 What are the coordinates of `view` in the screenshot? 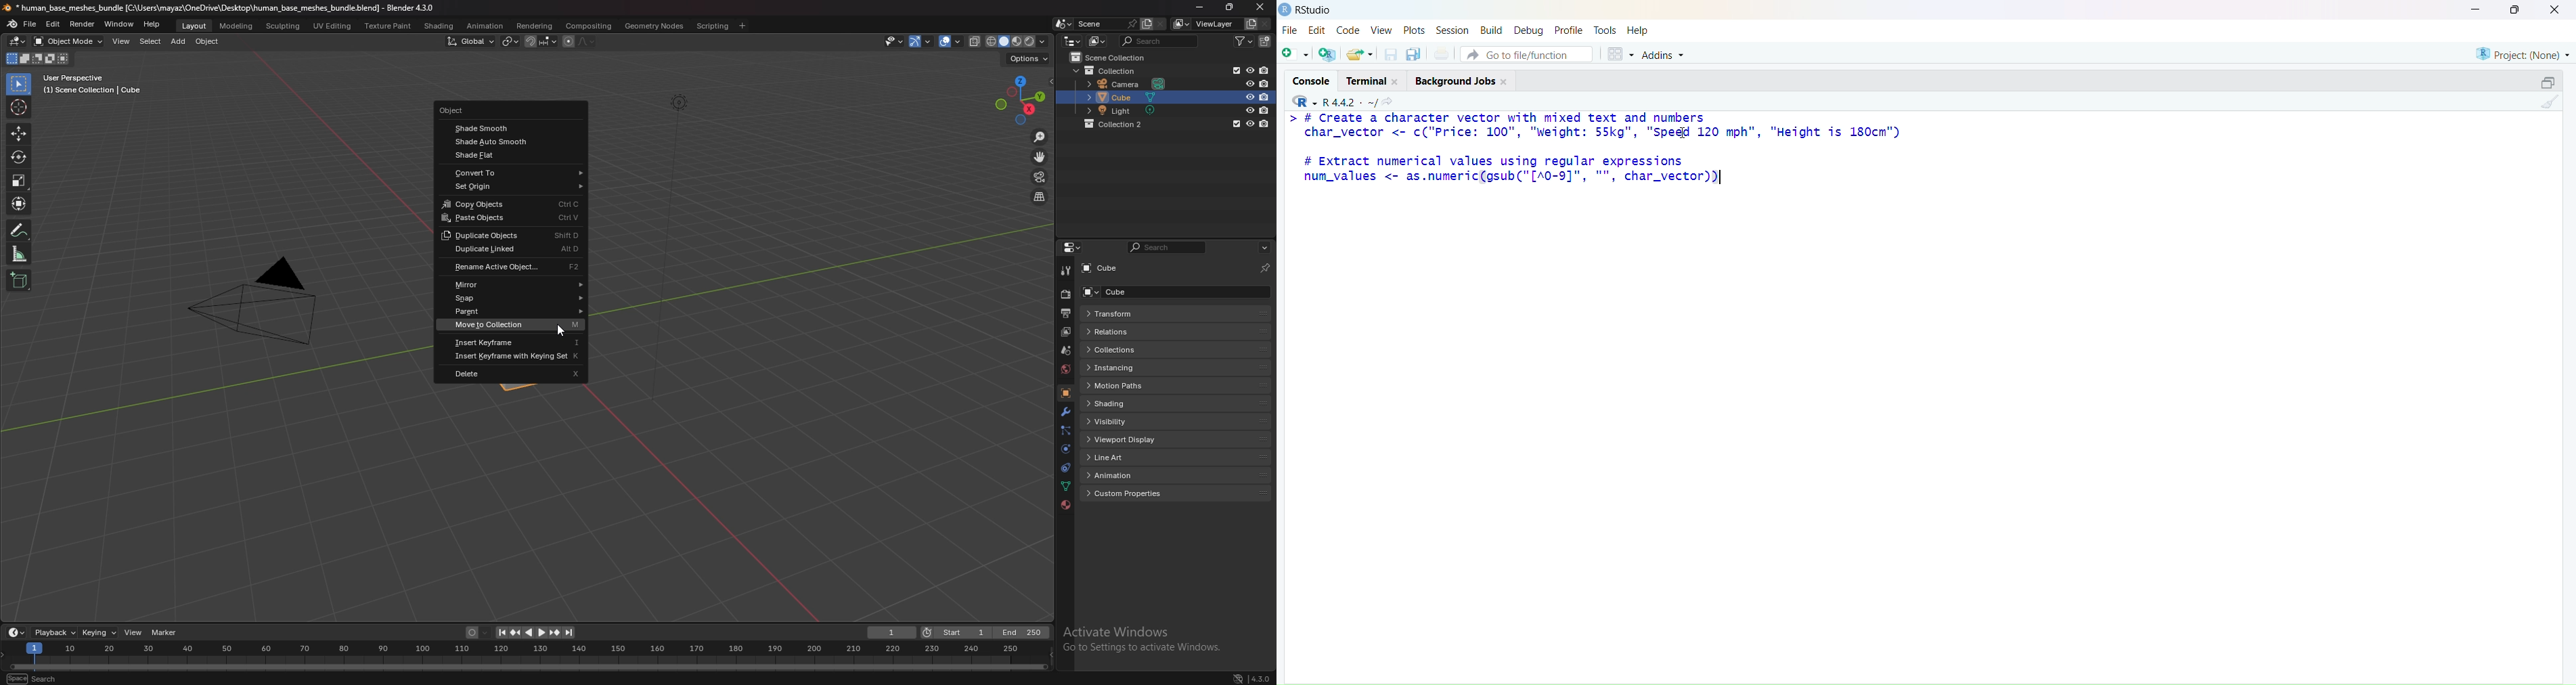 It's located at (1381, 30).